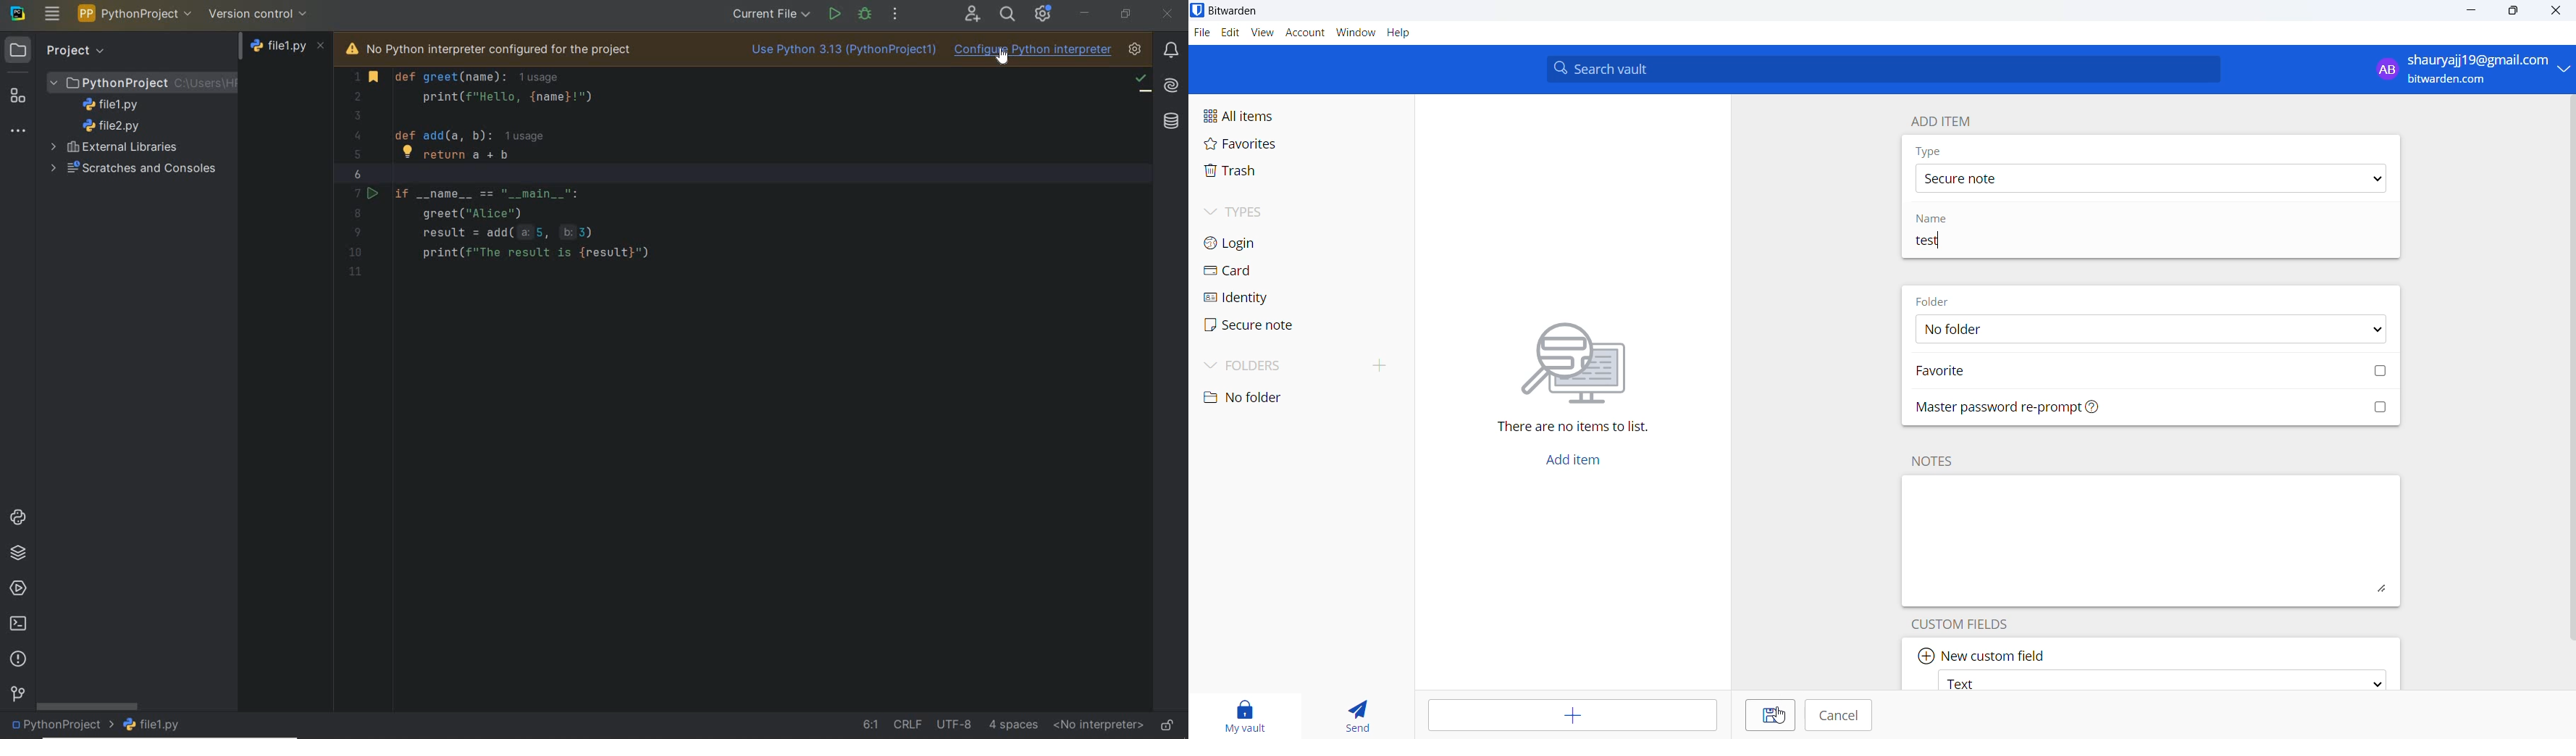 This screenshot has height=756, width=2576. Describe the element at coordinates (19, 553) in the screenshot. I see `python packages` at that location.